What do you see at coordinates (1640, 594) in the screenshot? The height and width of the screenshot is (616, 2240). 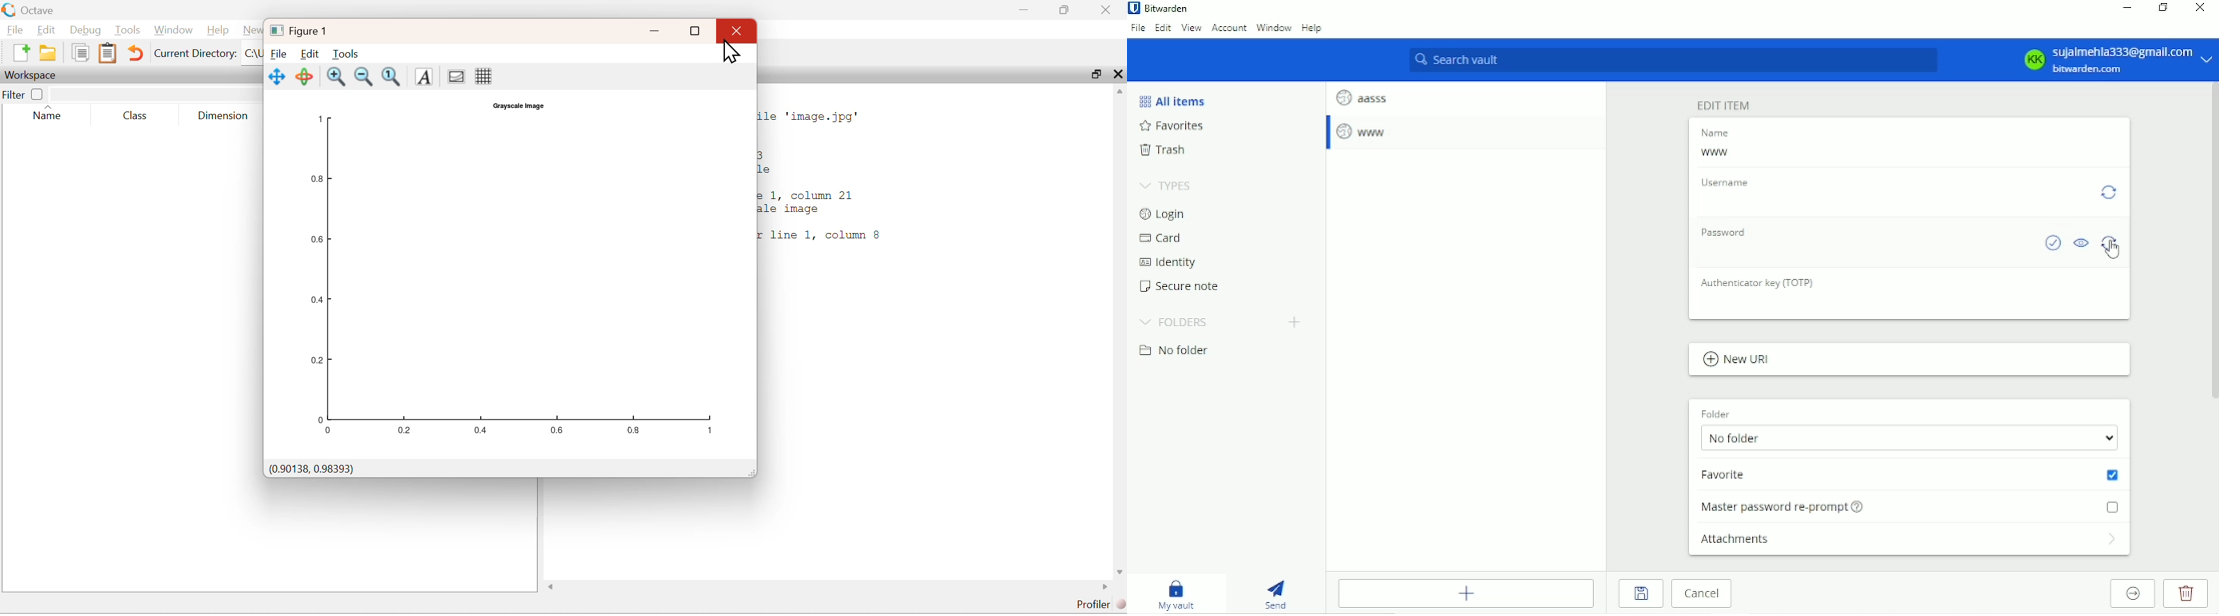 I see `Save` at bounding box center [1640, 594].